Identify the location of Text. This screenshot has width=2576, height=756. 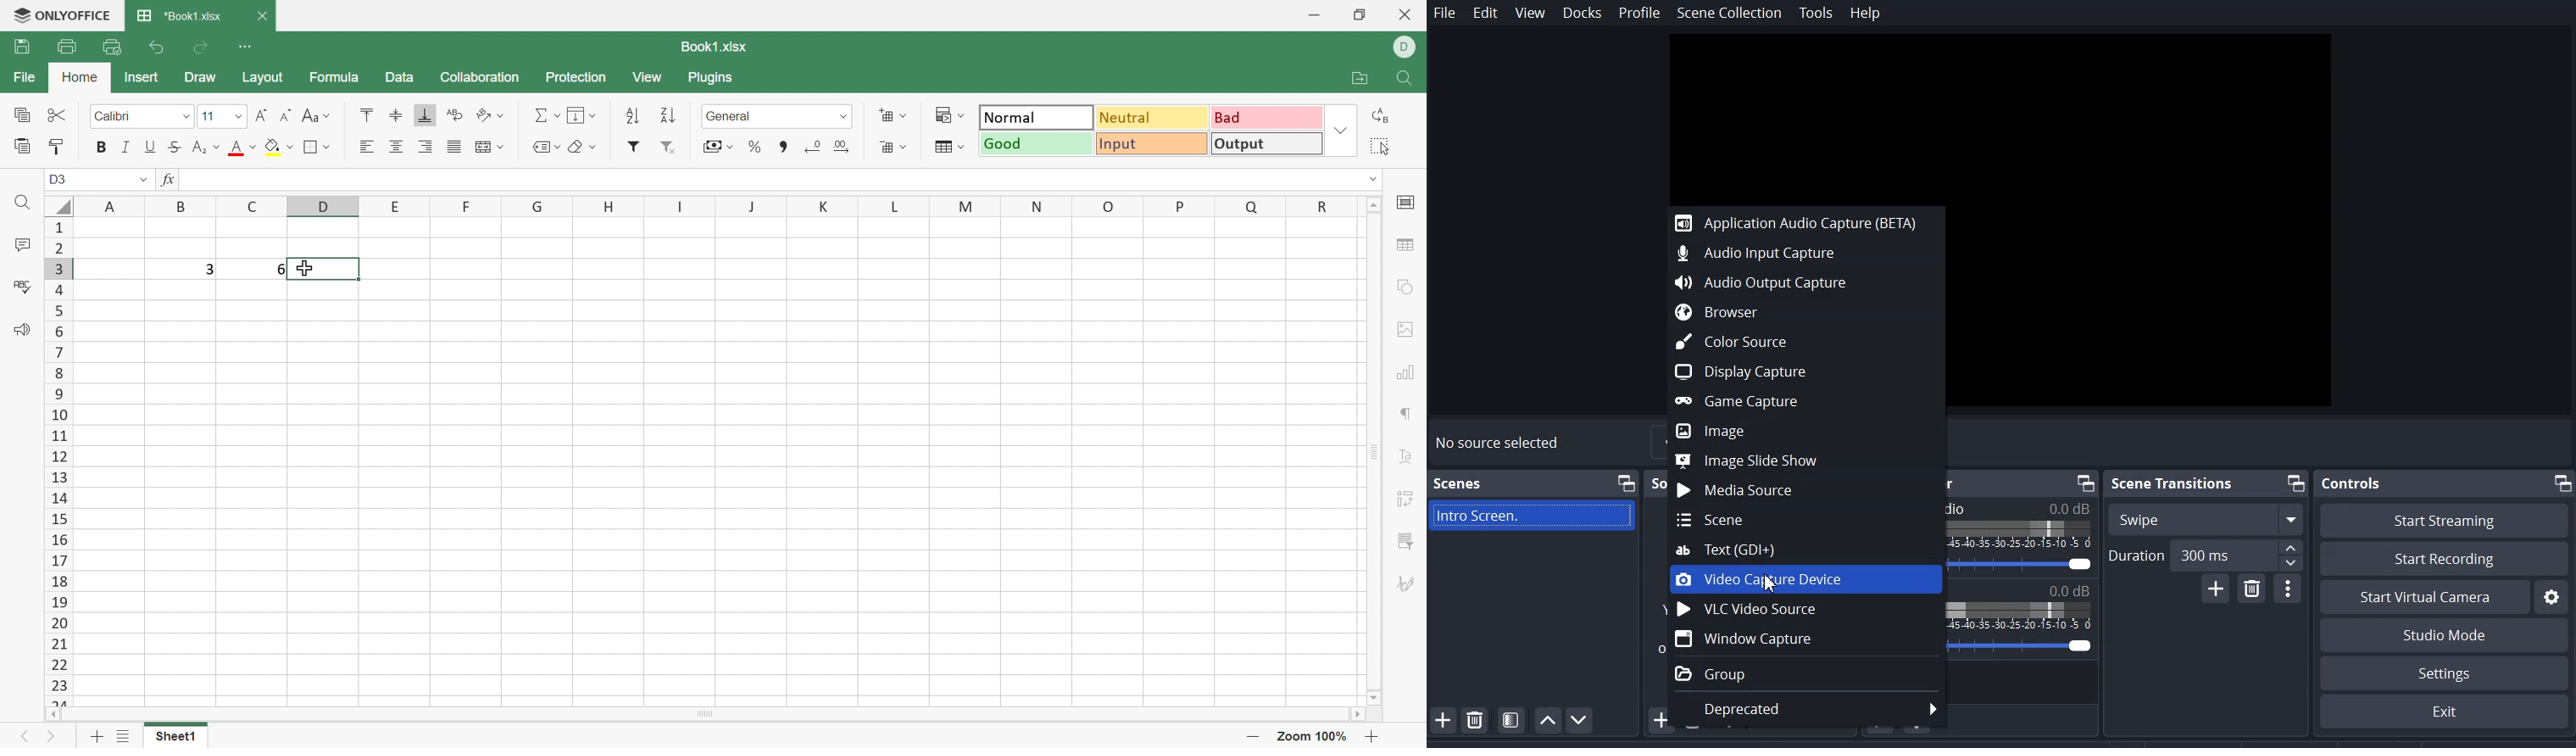
(2021, 508).